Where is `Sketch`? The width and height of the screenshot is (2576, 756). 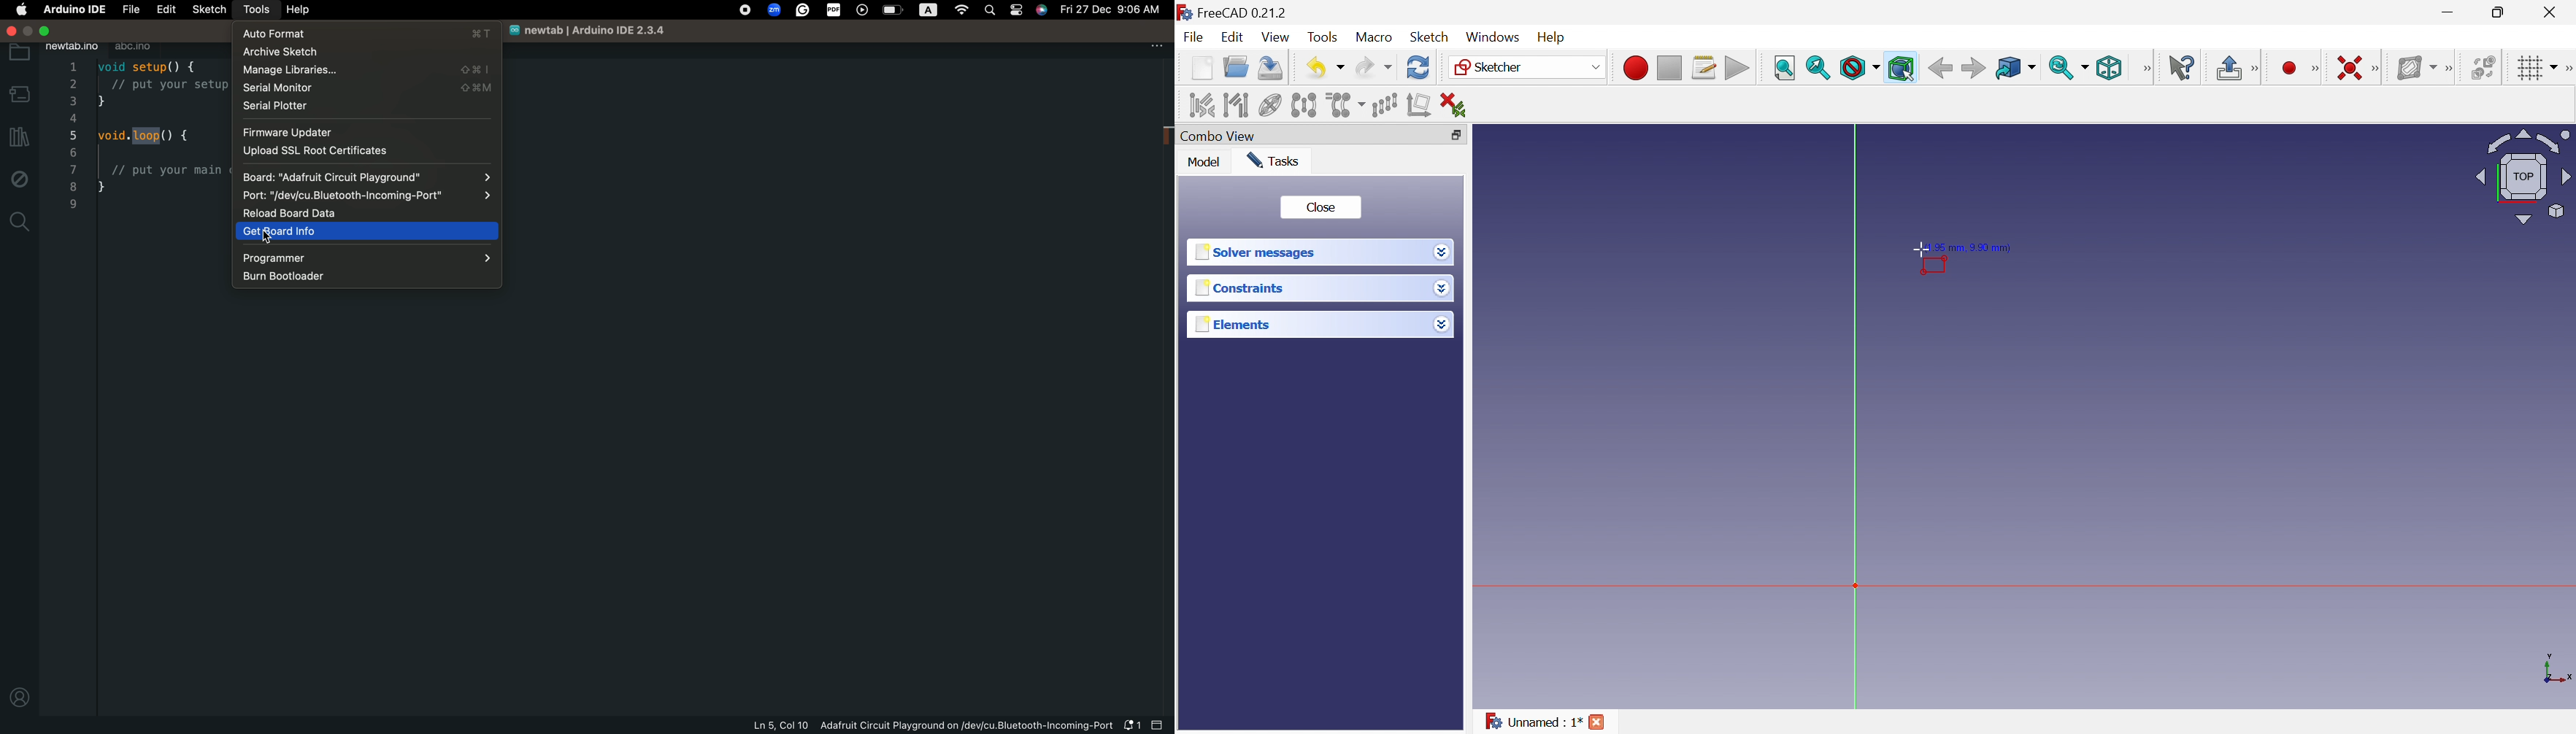 Sketch is located at coordinates (1431, 36).